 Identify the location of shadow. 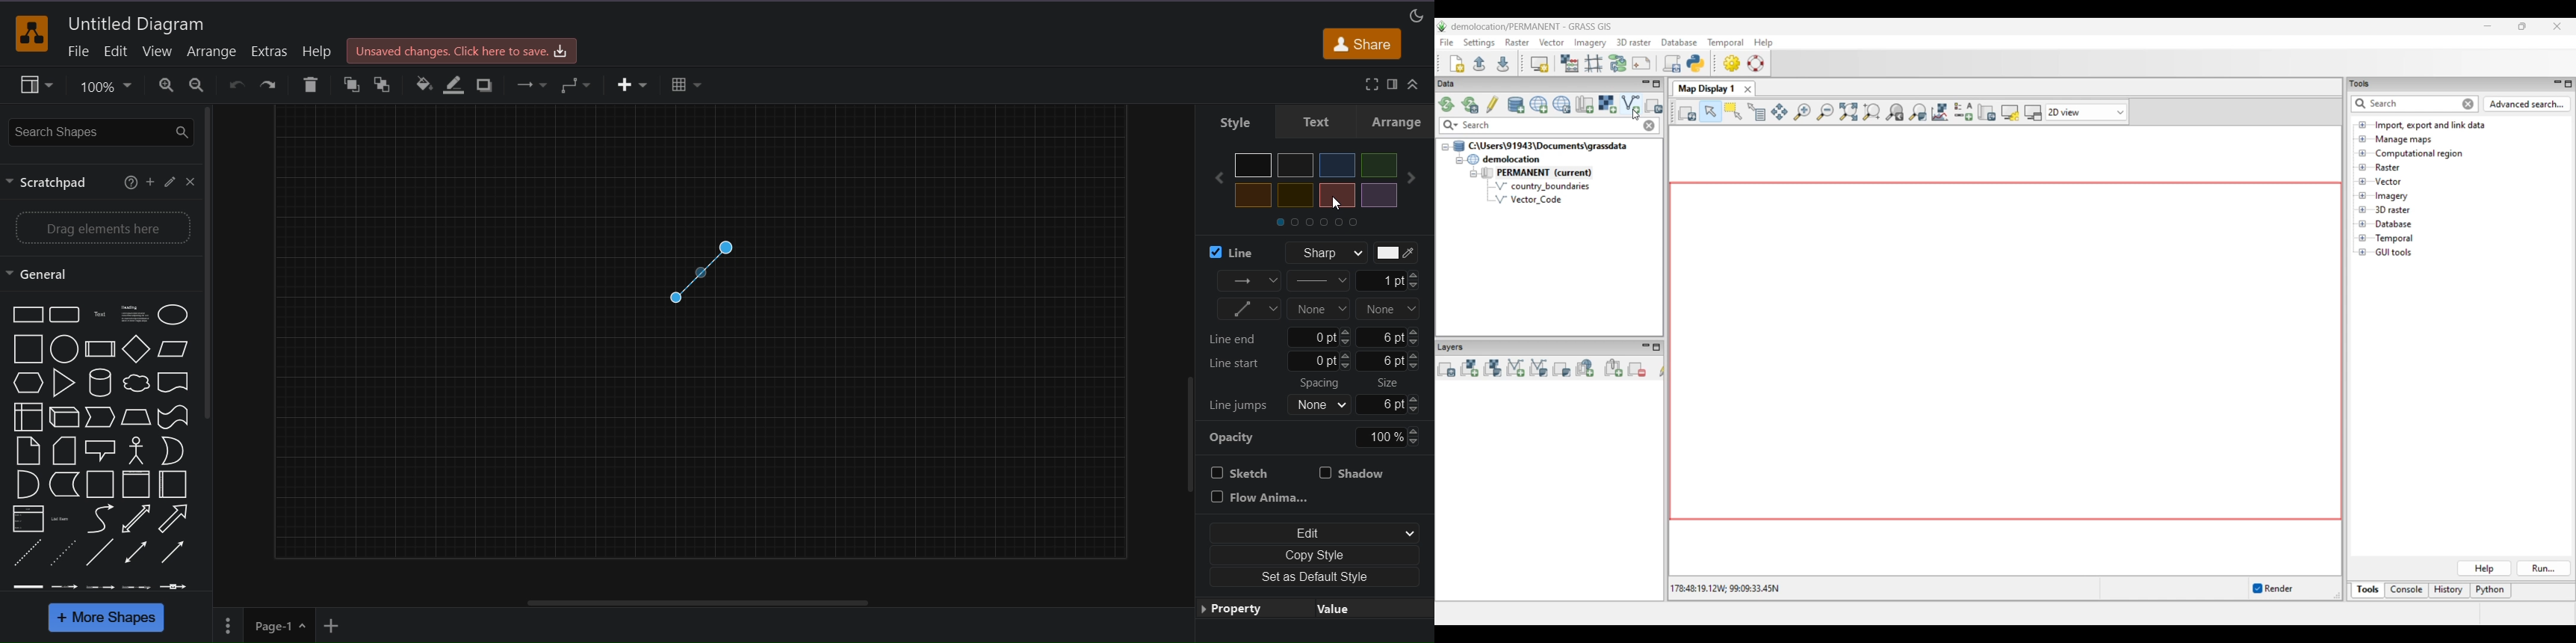
(1356, 472).